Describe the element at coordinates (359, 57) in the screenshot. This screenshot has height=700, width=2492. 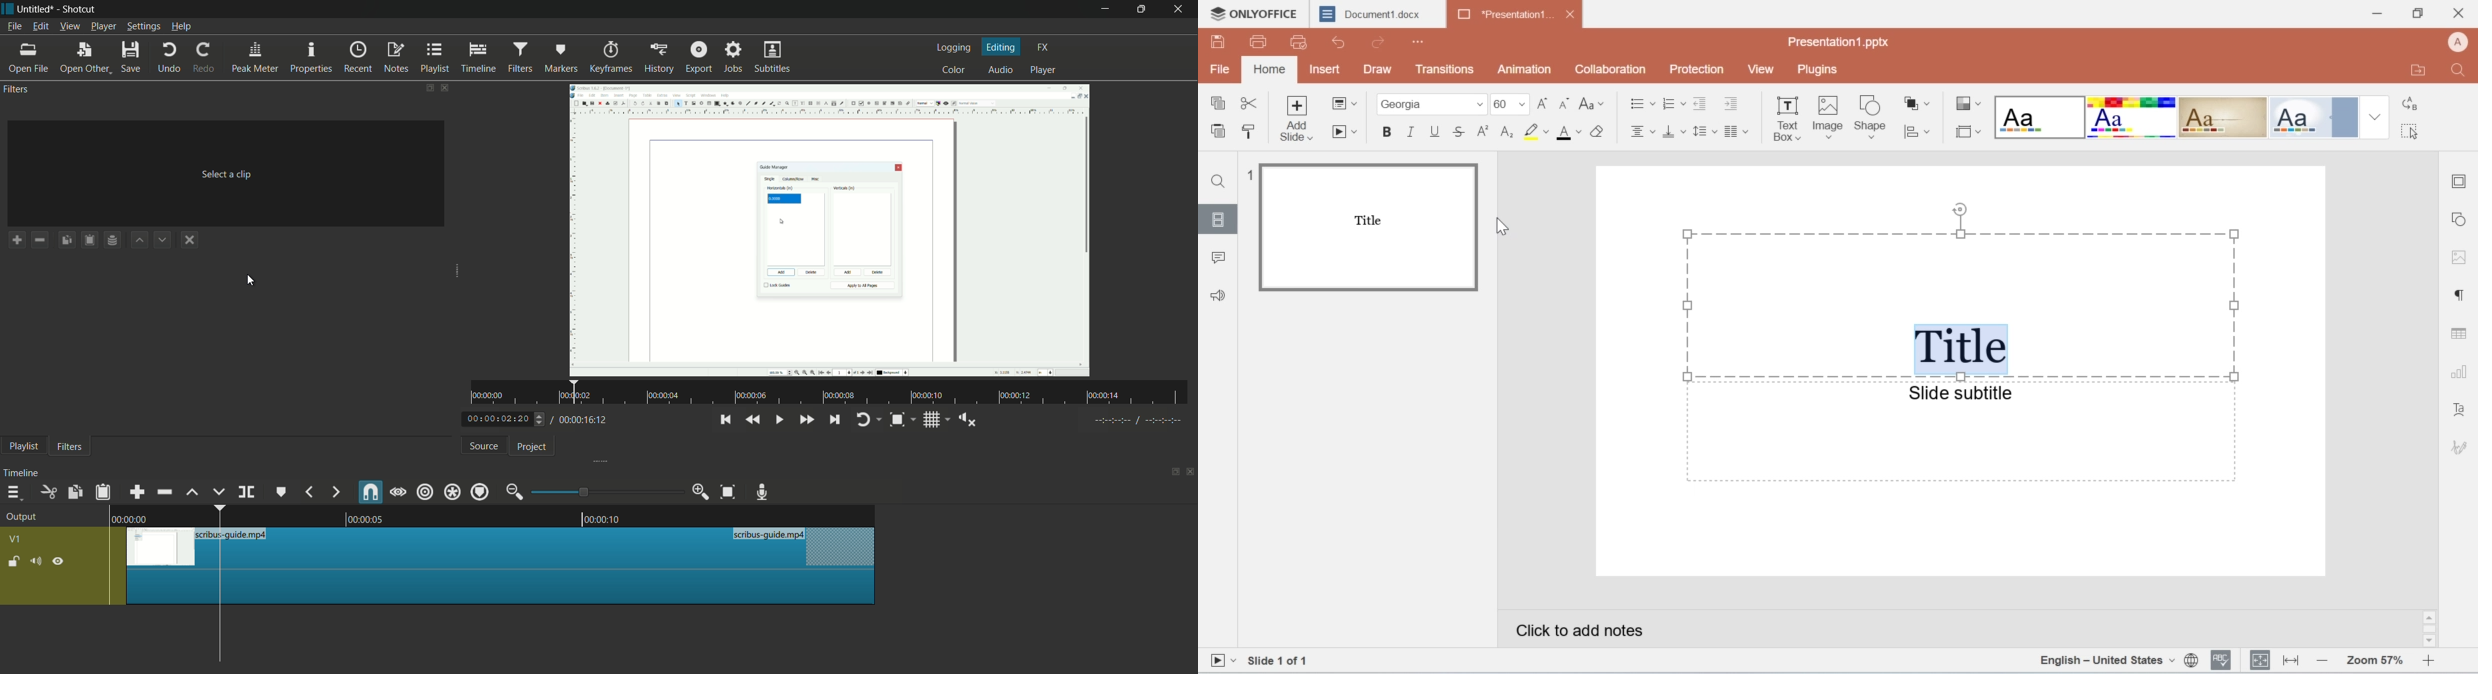
I see `recent` at that location.